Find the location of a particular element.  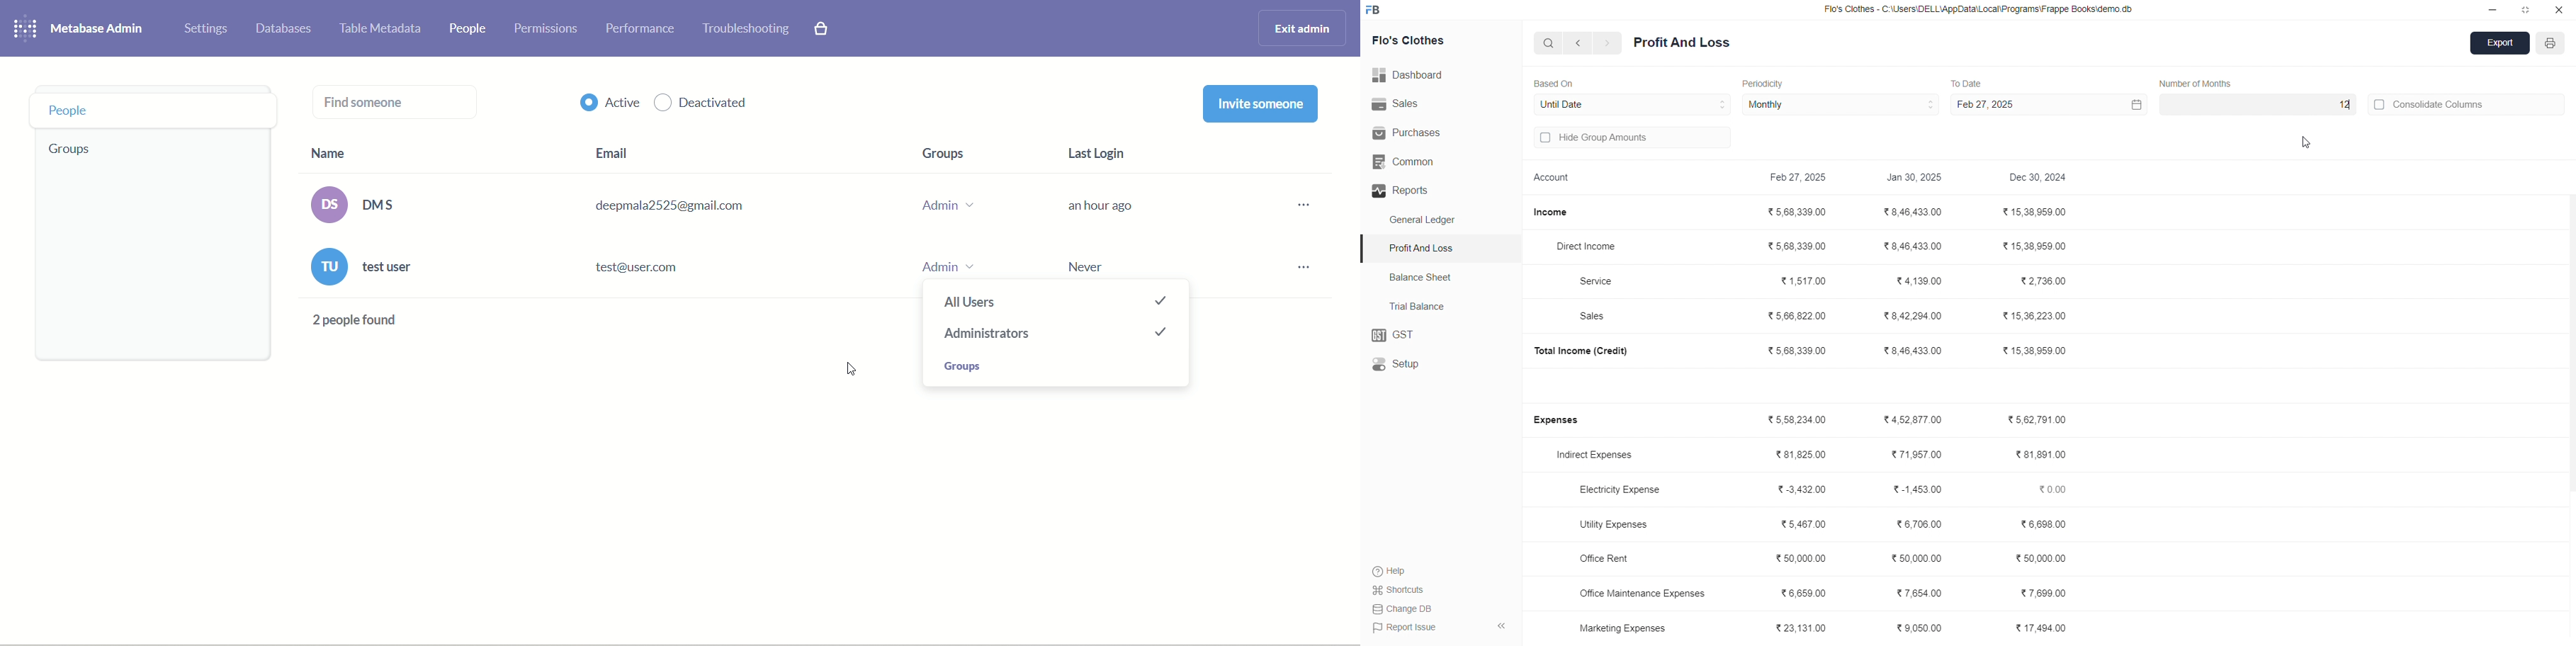

₹5,58,234.00 is located at coordinates (1800, 420).